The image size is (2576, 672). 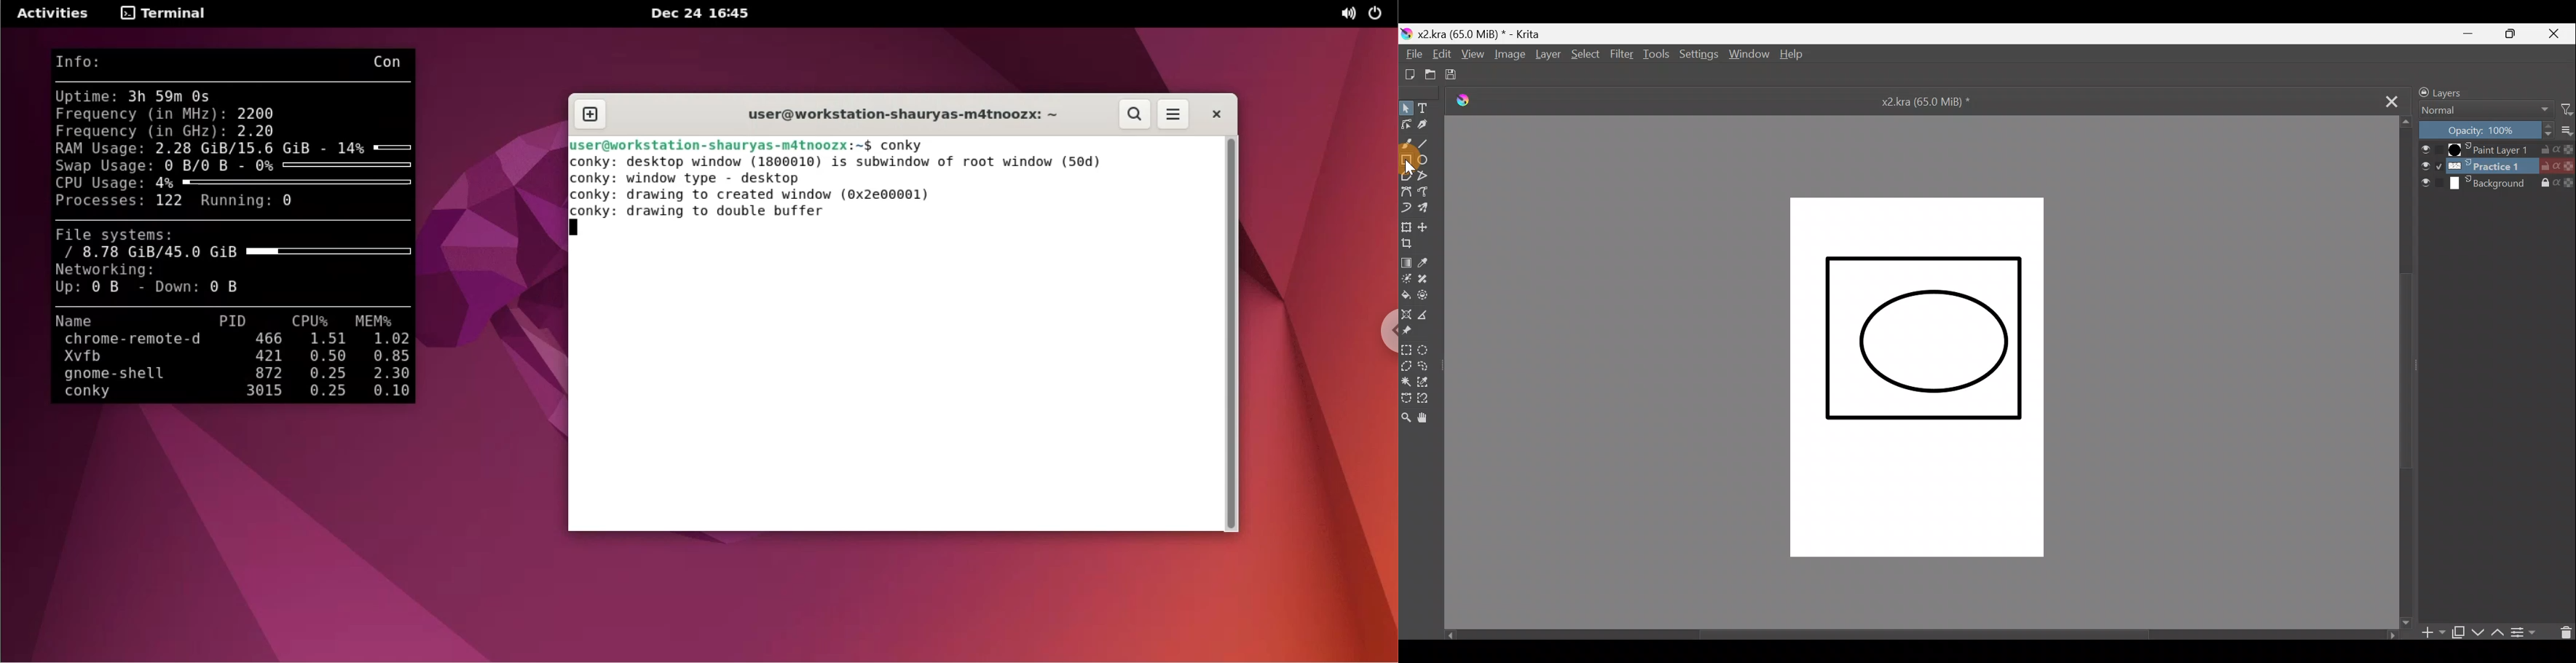 What do you see at coordinates (2483, 110) in the screenshot?
I see `Normal Blending mode` at bounding box center [2483, 110].